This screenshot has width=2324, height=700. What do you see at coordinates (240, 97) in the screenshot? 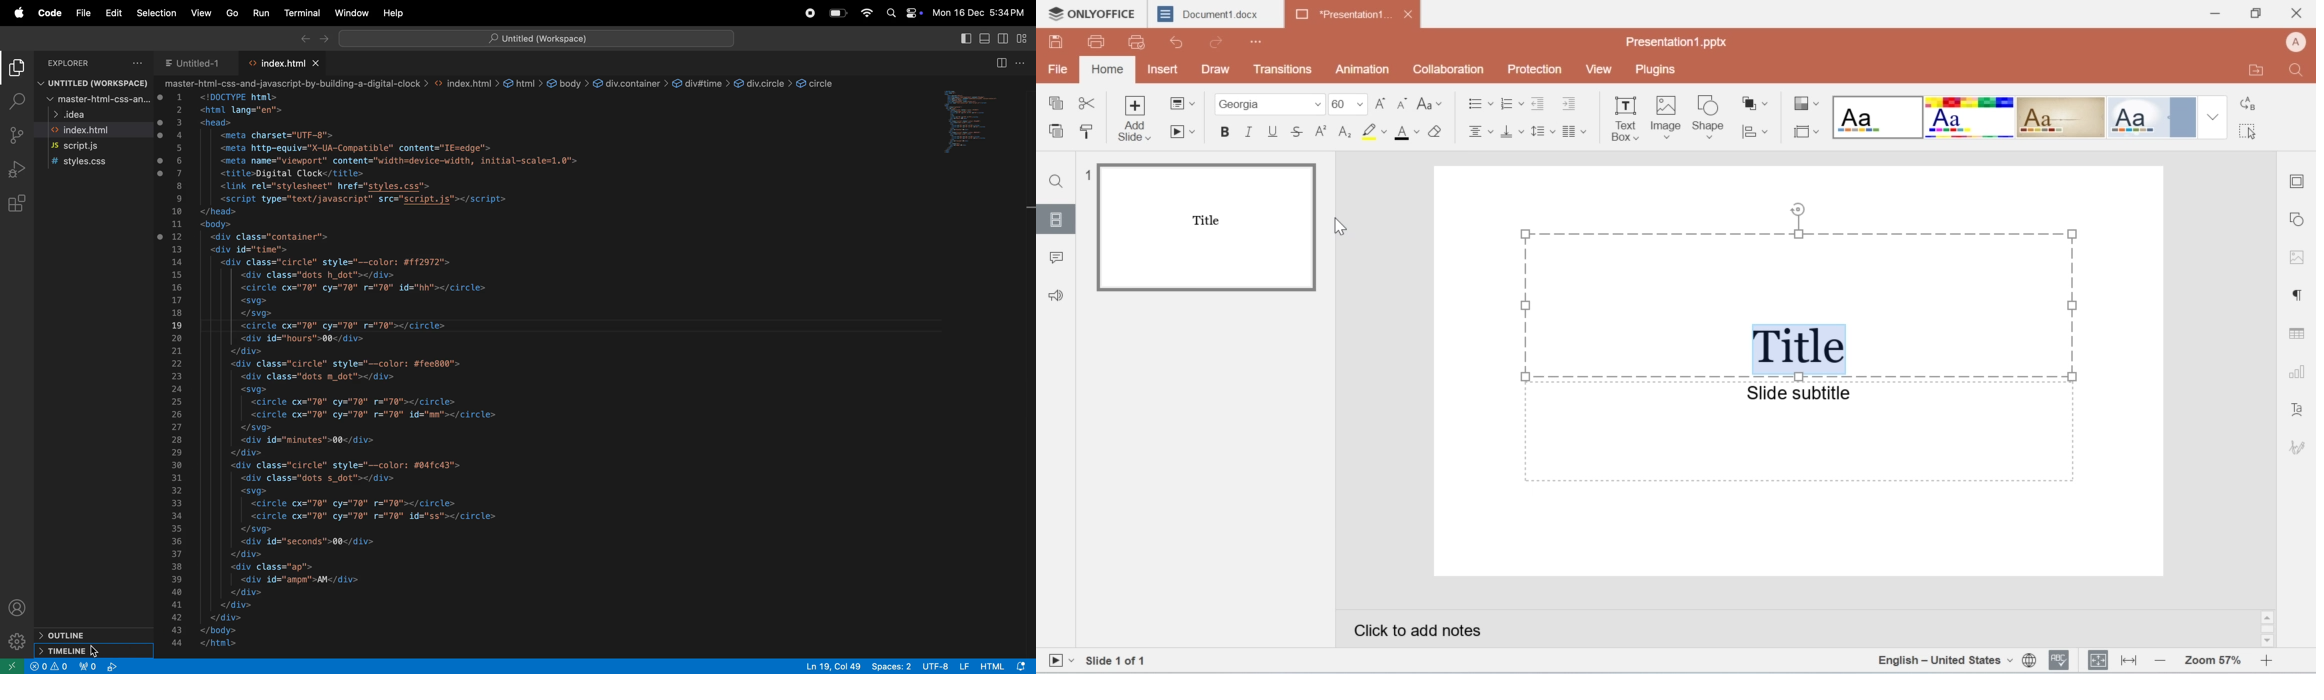
I see `<!DOCTYPE html>` at bounding box center [240, 97].